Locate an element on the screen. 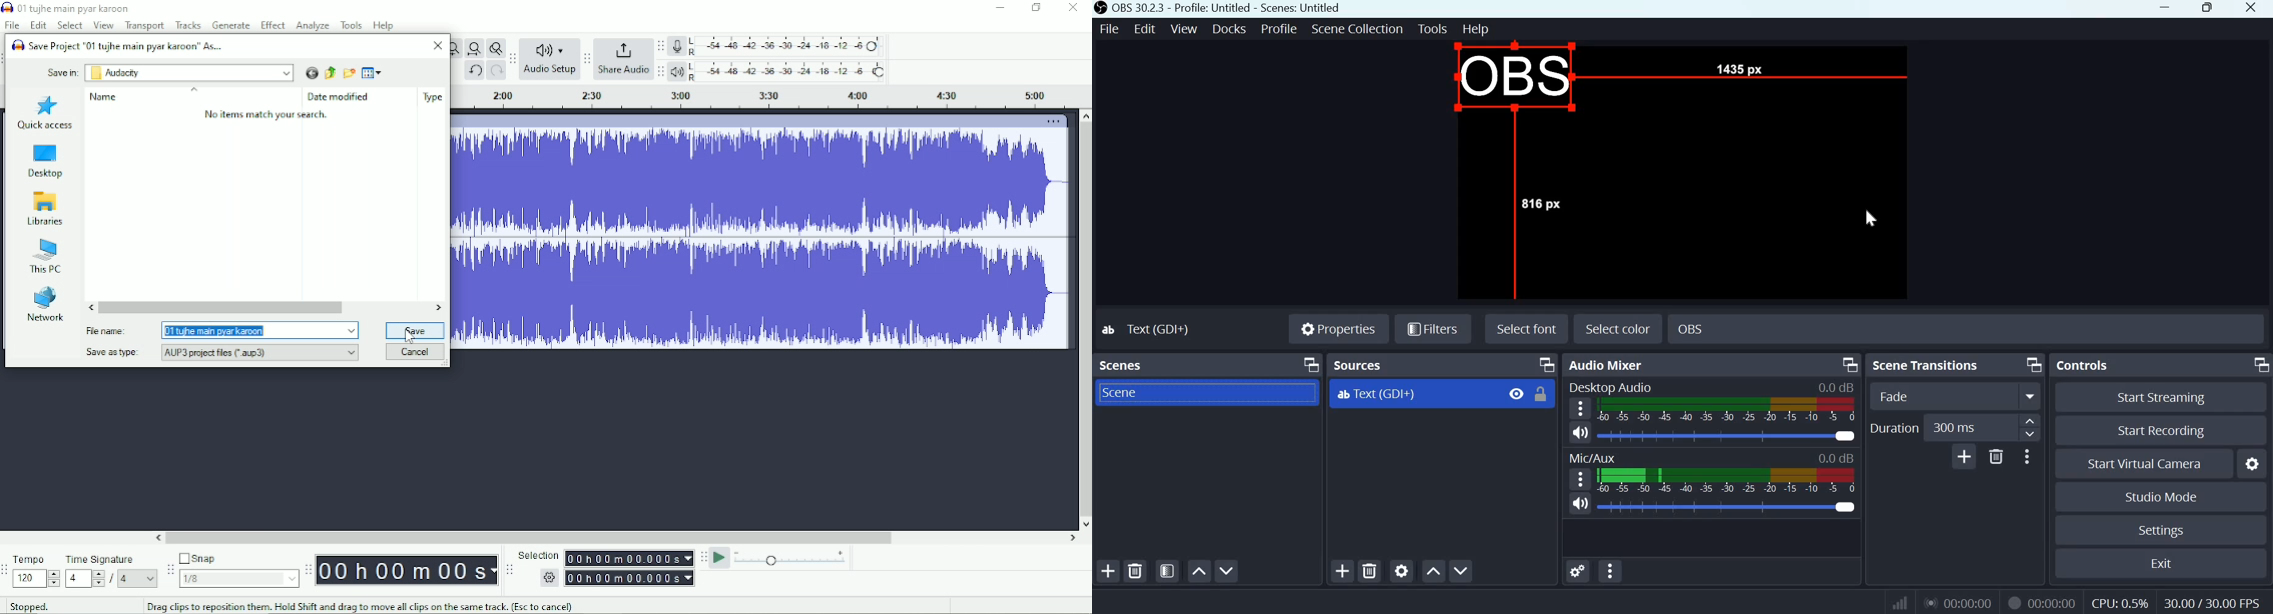  Move source(s) down is located at coordinates (1462, 570).